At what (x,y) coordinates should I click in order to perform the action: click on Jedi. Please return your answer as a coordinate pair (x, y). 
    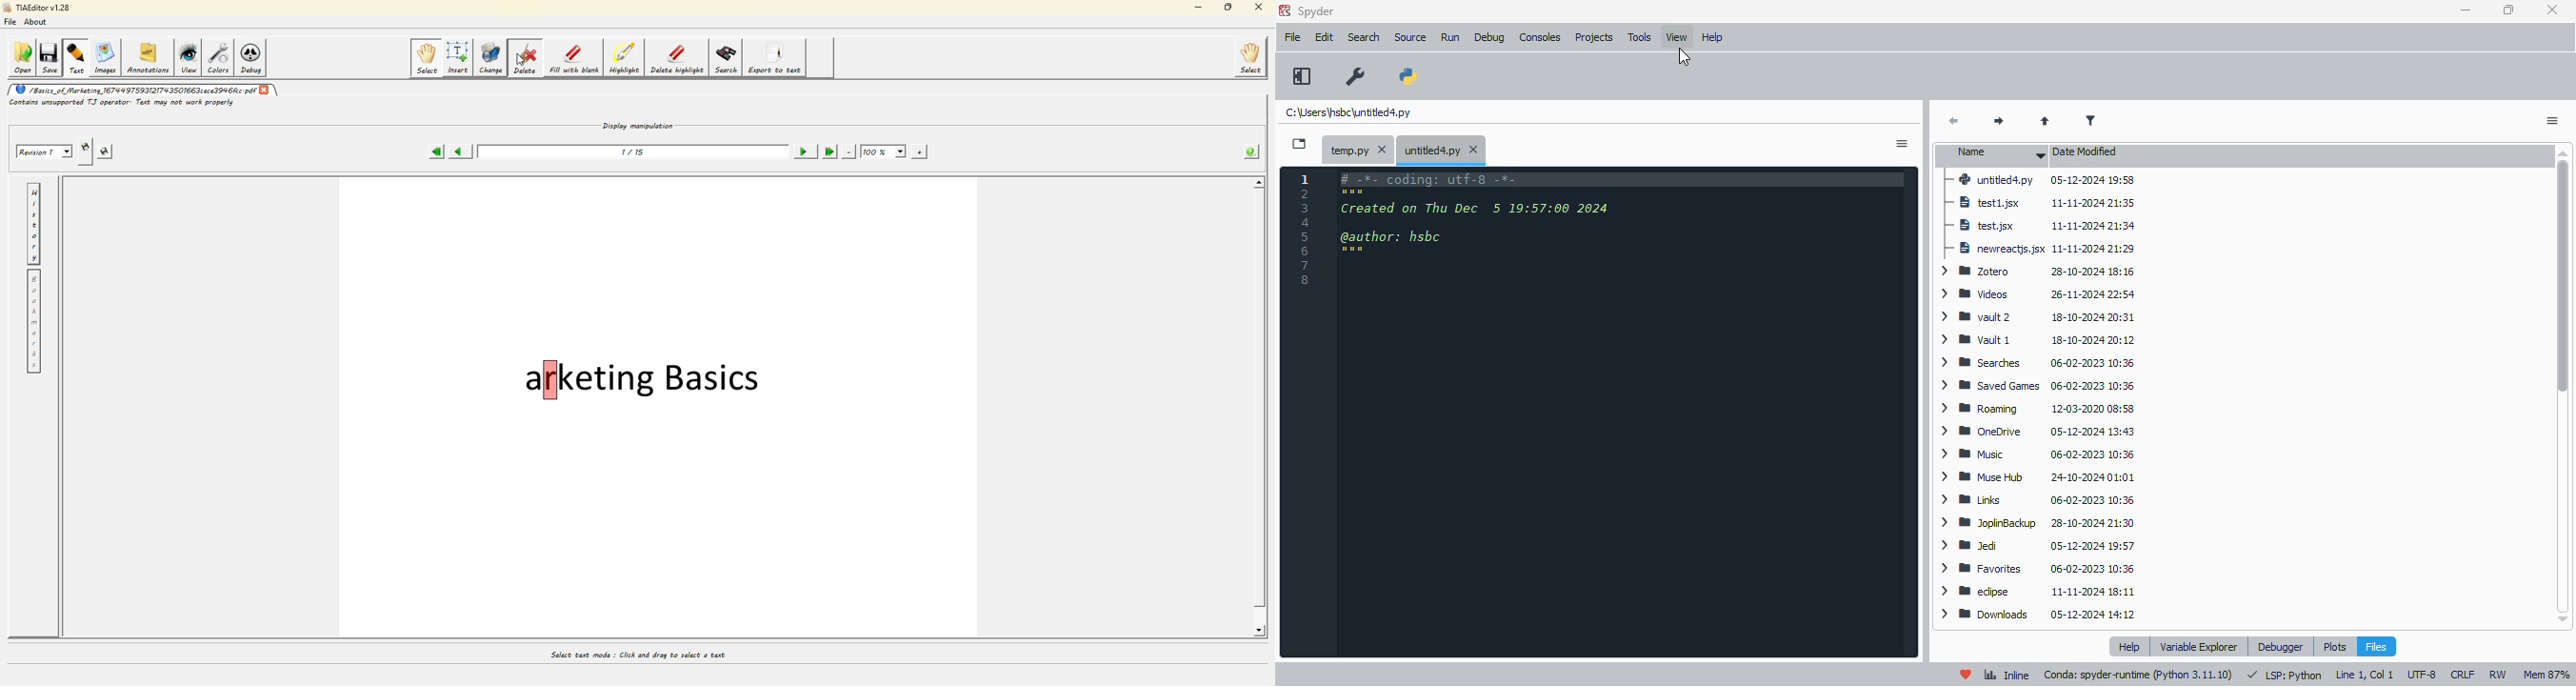
    Looking at the image, I should click on (2039, 547).